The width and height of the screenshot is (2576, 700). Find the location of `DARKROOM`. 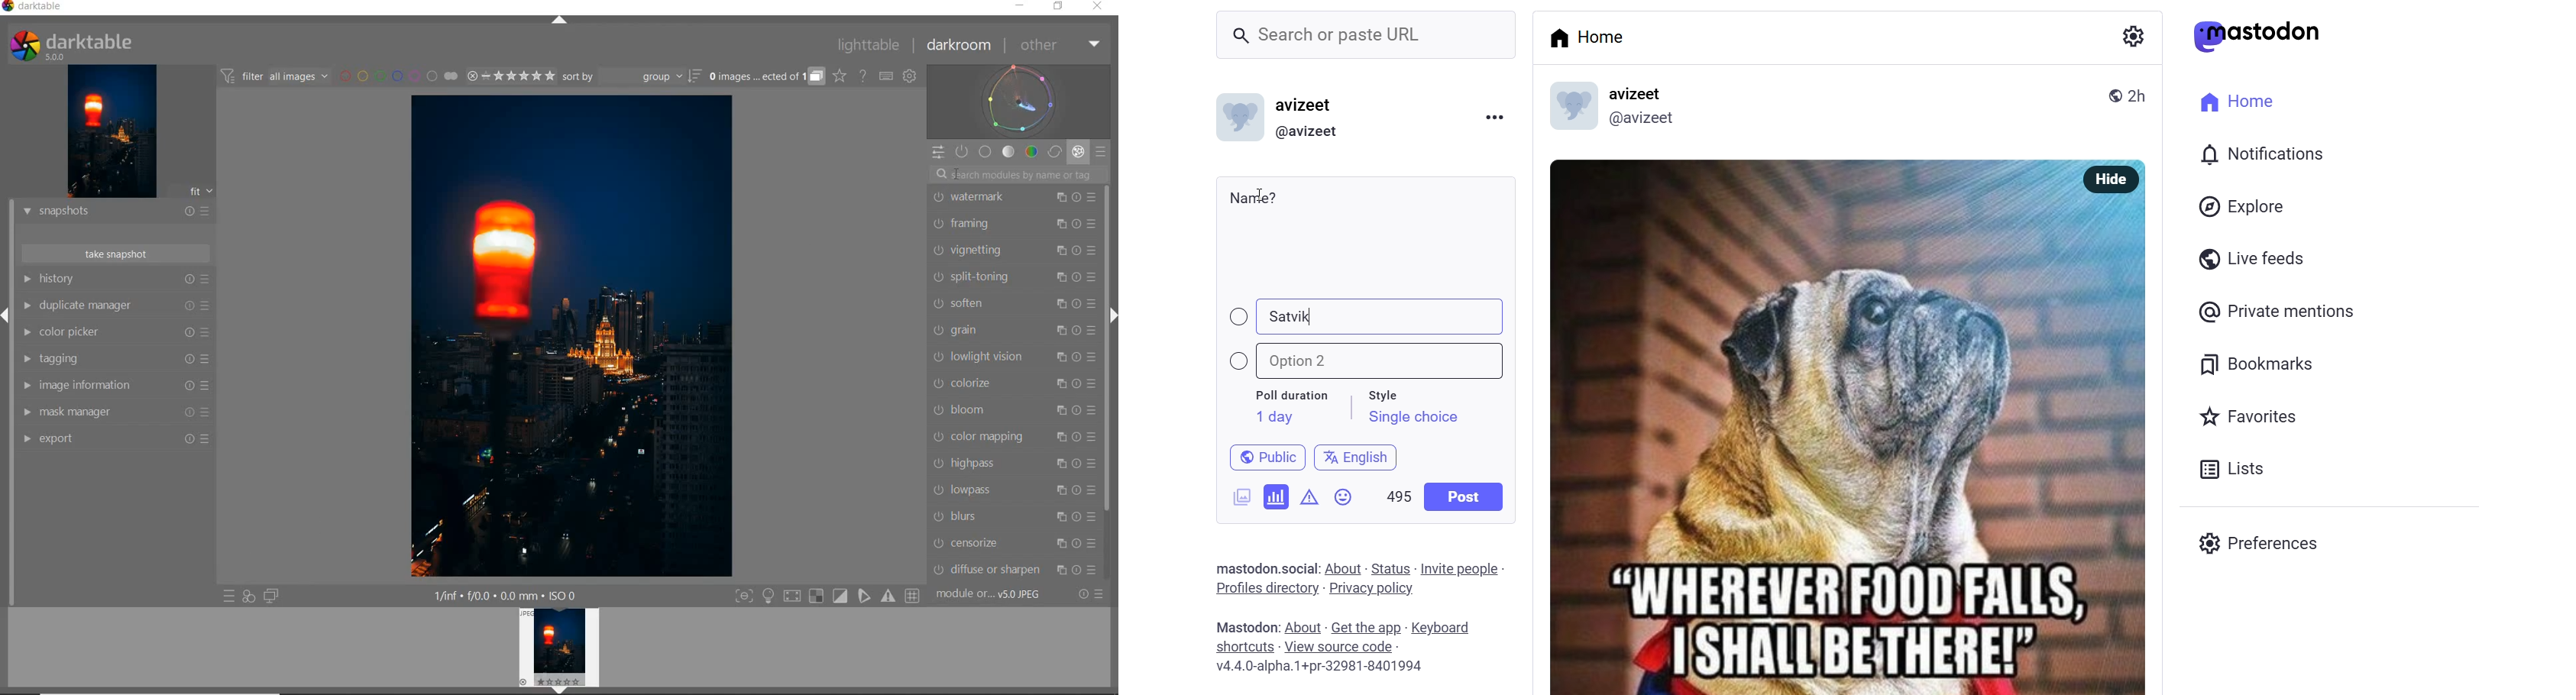

DARKROOM is located at coordinates (962, 46).